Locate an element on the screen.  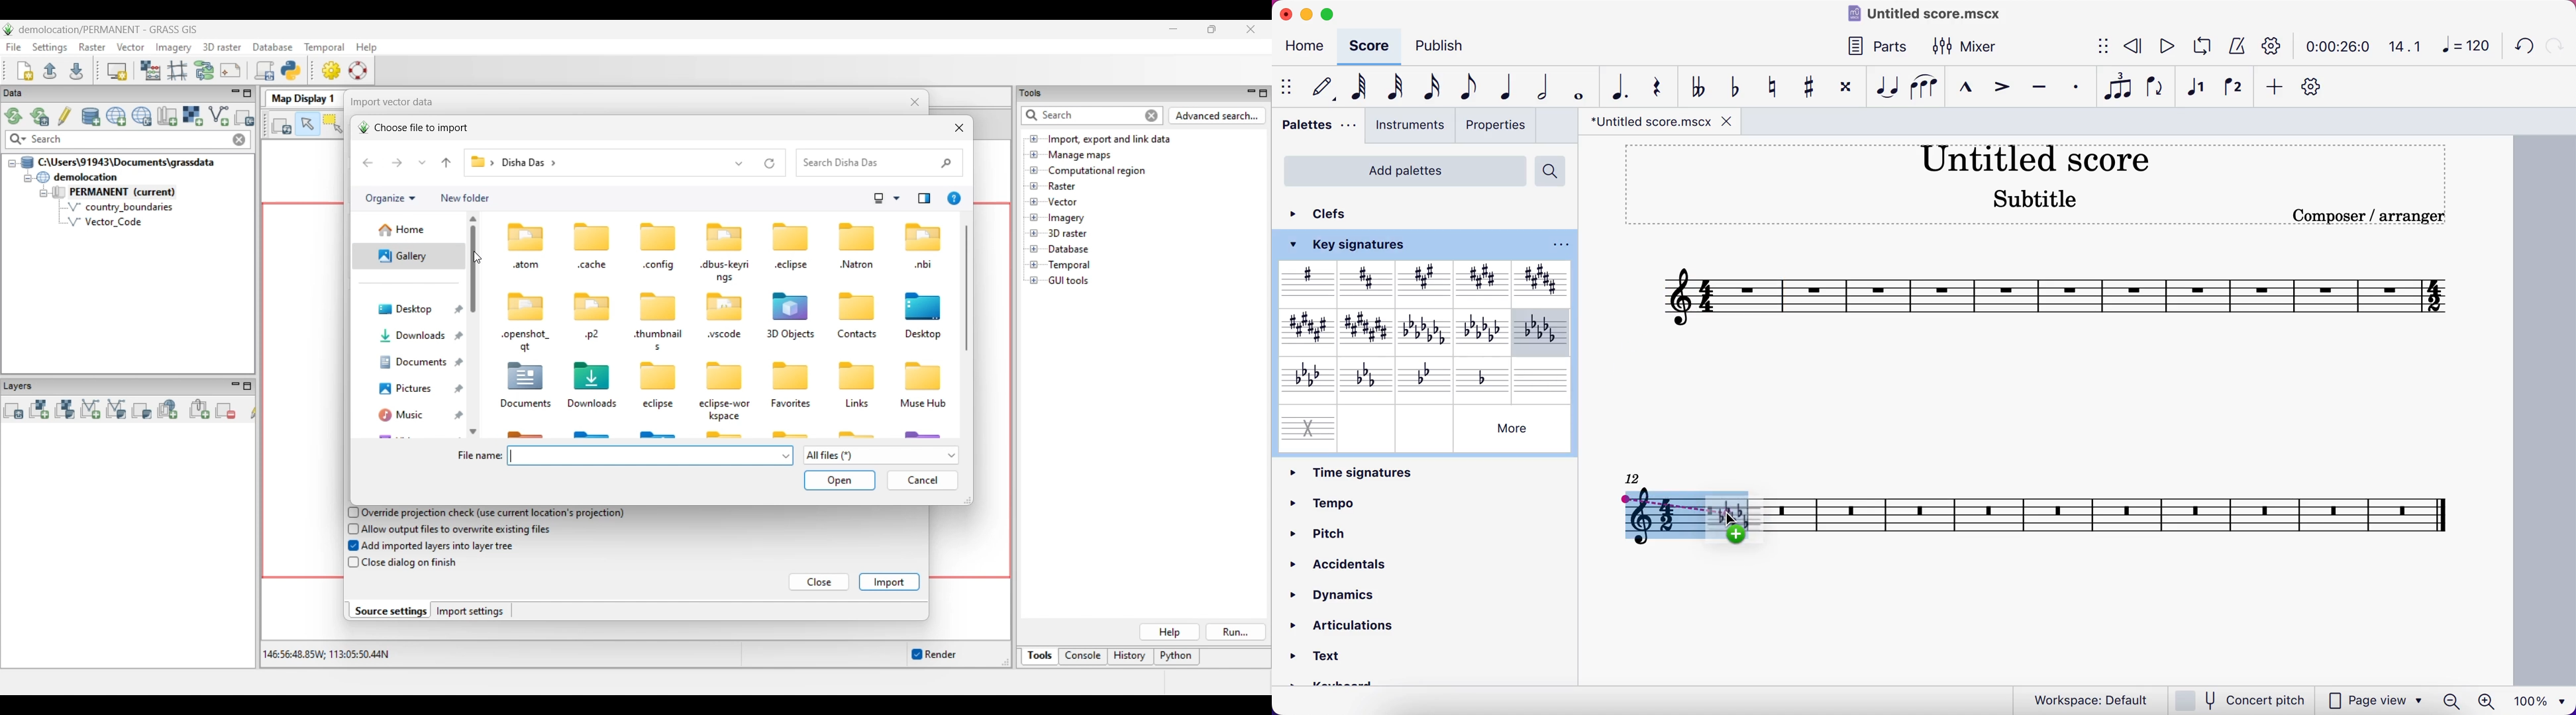
half note is located at coordinates (1546, 85).